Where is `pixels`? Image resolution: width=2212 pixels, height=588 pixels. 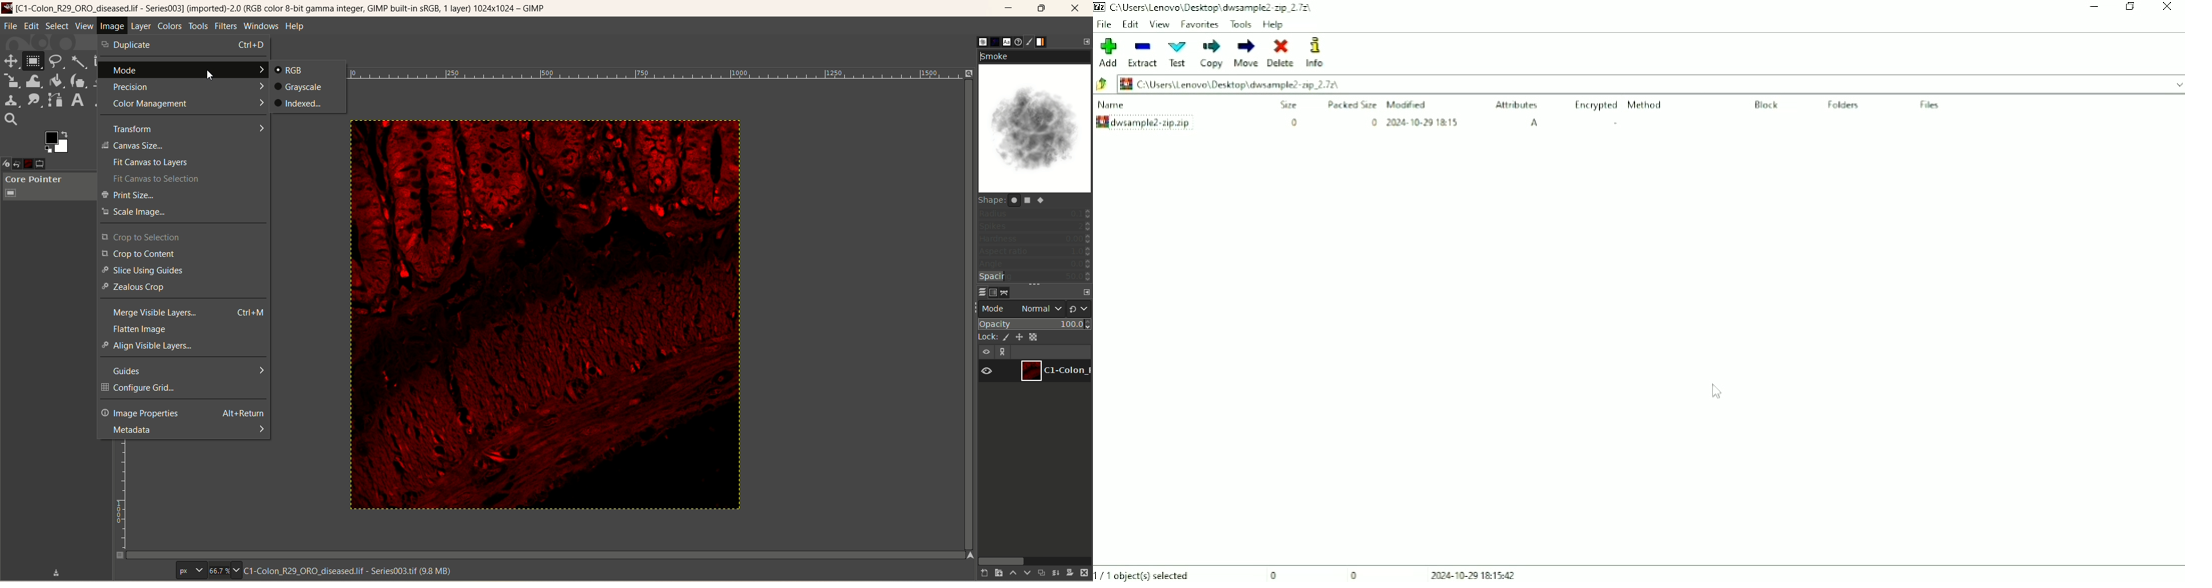
pixels is located at coordinates (193, 569).